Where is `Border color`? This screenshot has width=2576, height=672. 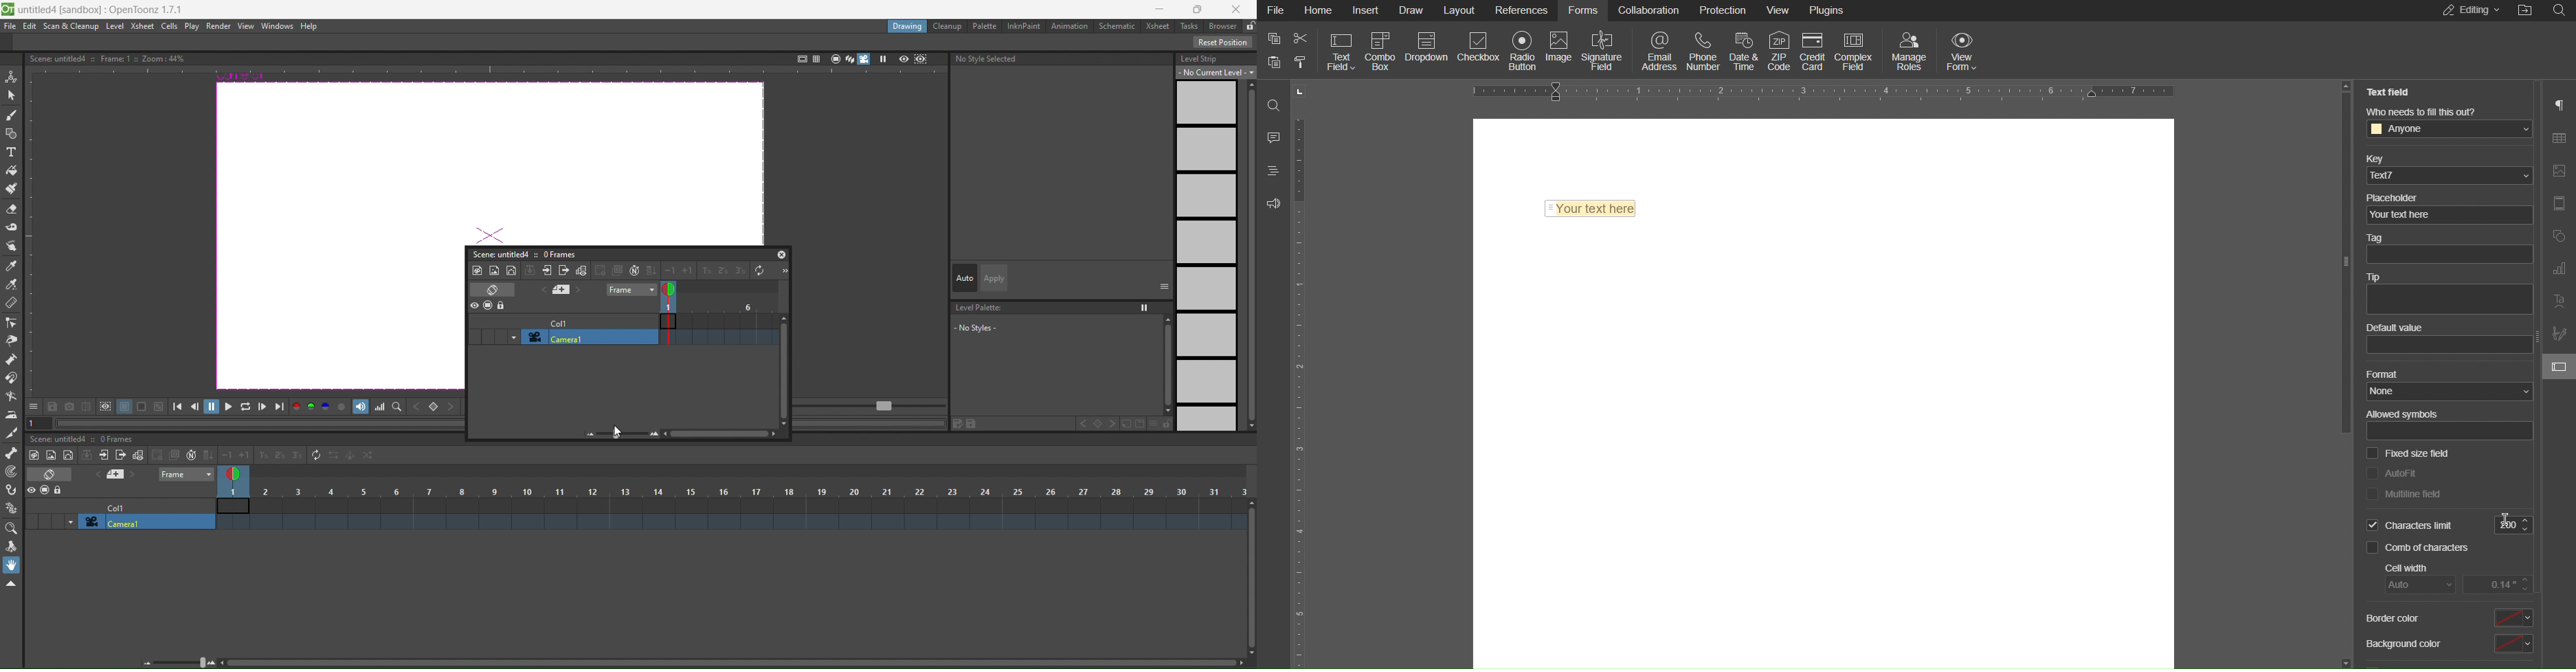
Border color is located at coordinates (2448, 617).